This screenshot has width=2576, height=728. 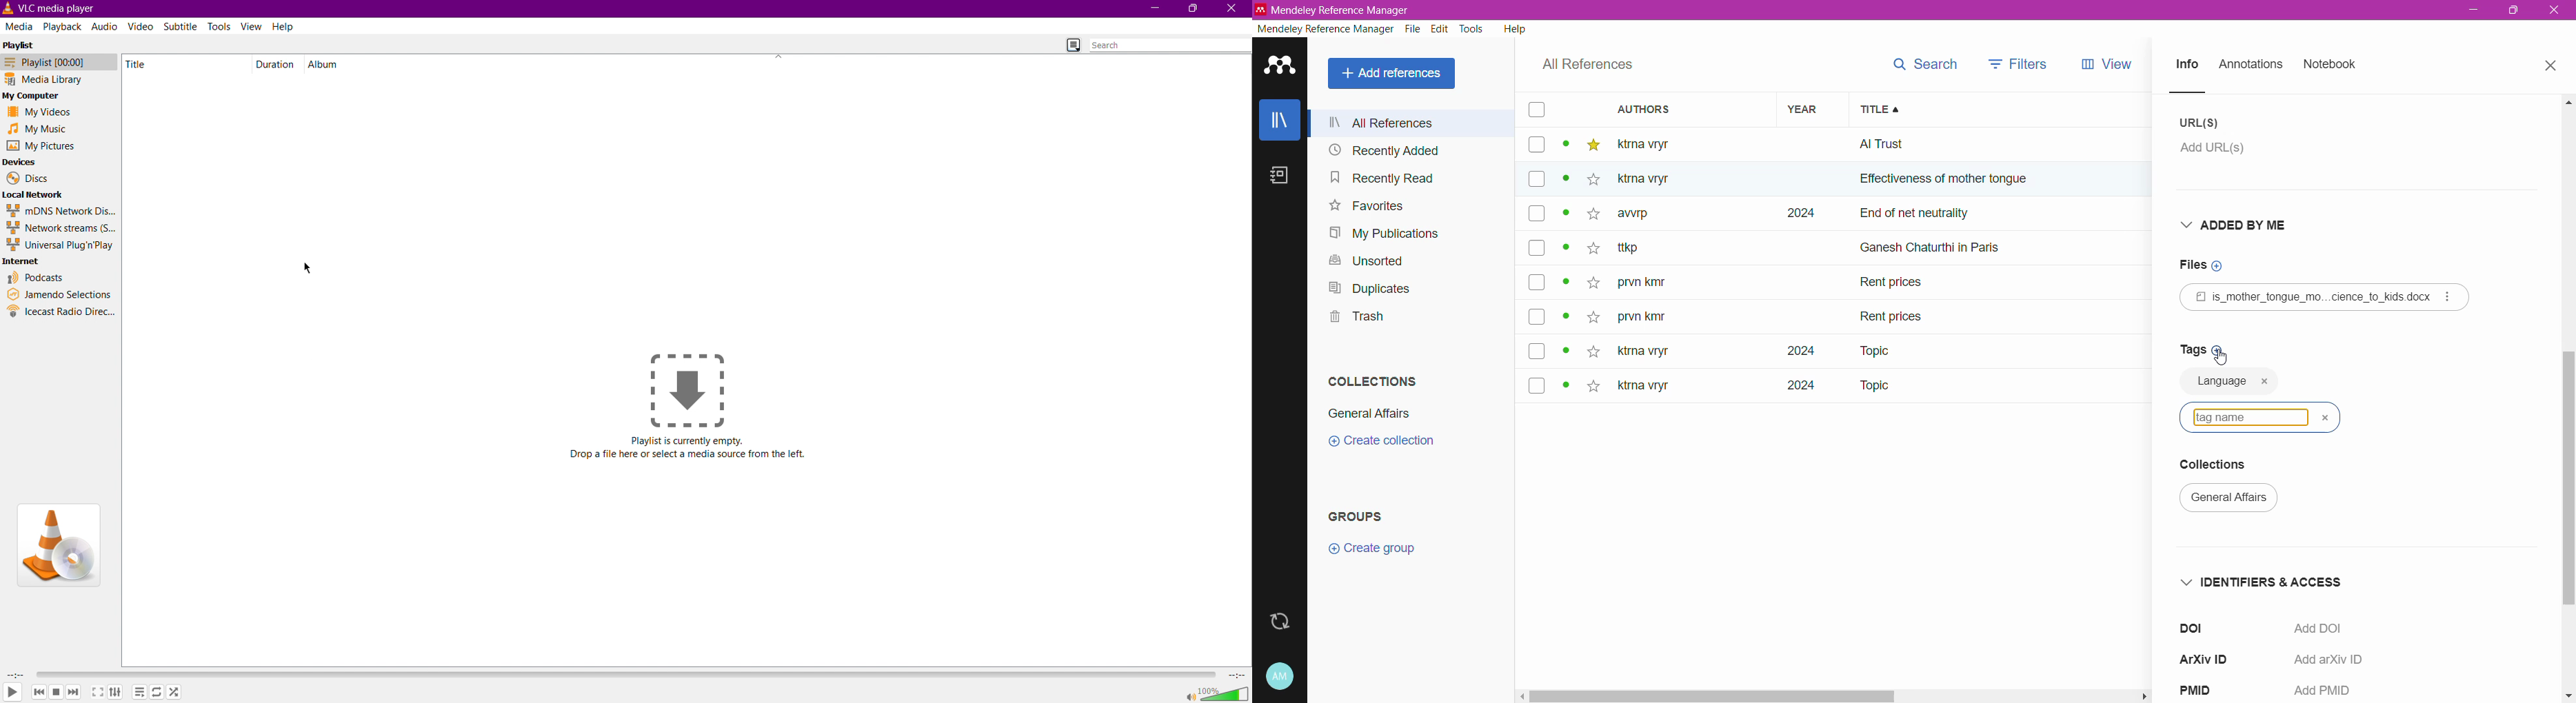 What do you see at coordinates (1195, 10) in the screenshot?
I see `Maximize` at bounding box center [1195, 10].